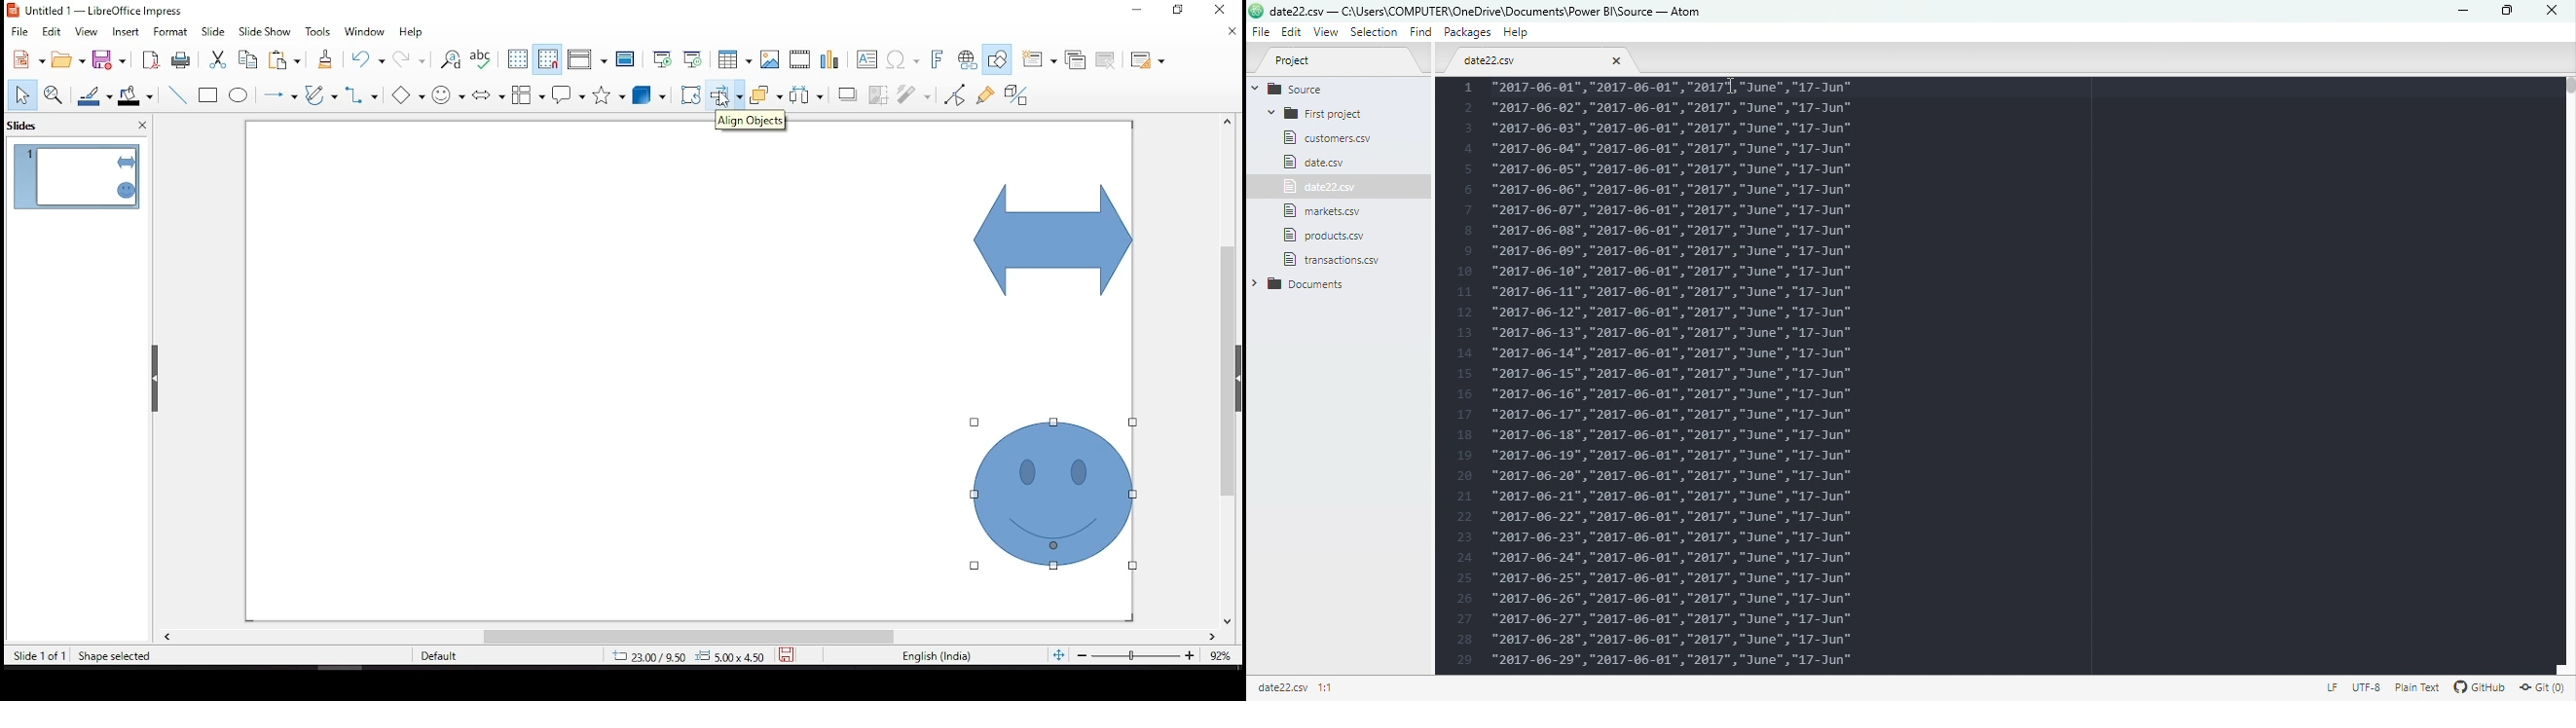  Describe the element at coordinates (96, 95) in the screenshot. I see `line color` at that location.